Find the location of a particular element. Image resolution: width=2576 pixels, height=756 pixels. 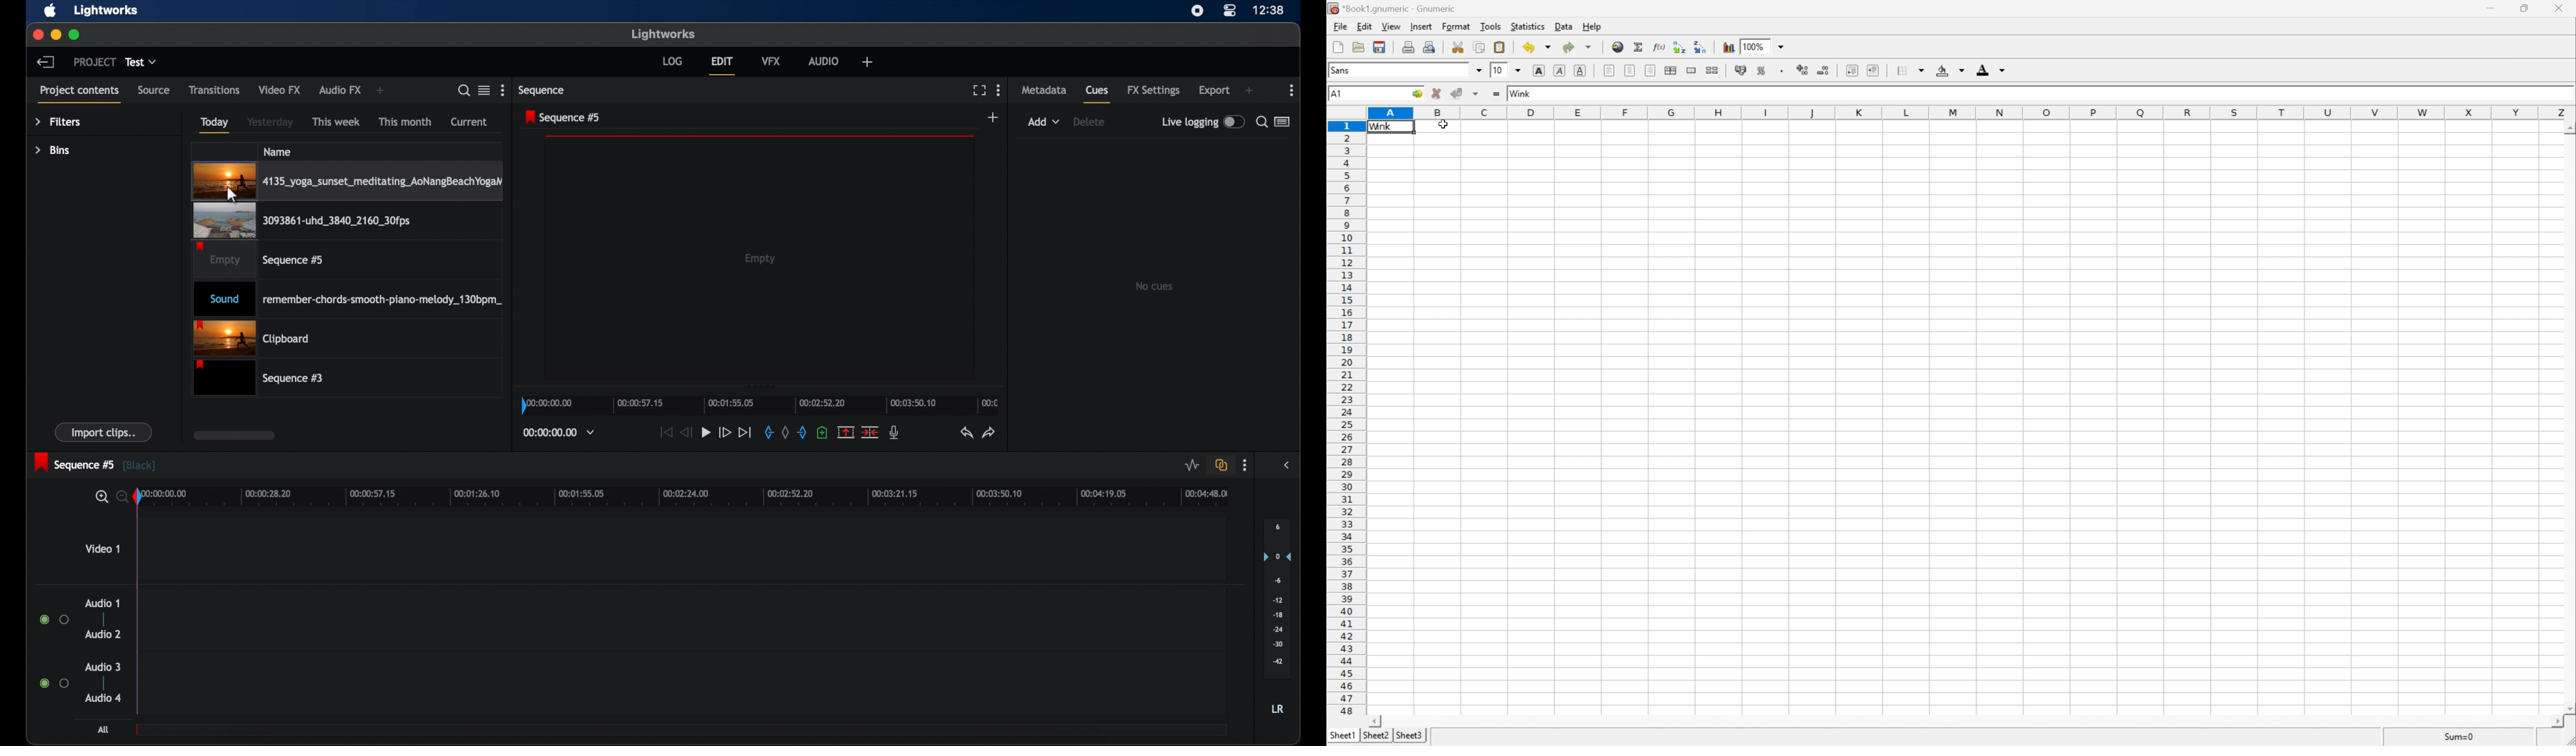

edit is located at coordinates (1363, 27).